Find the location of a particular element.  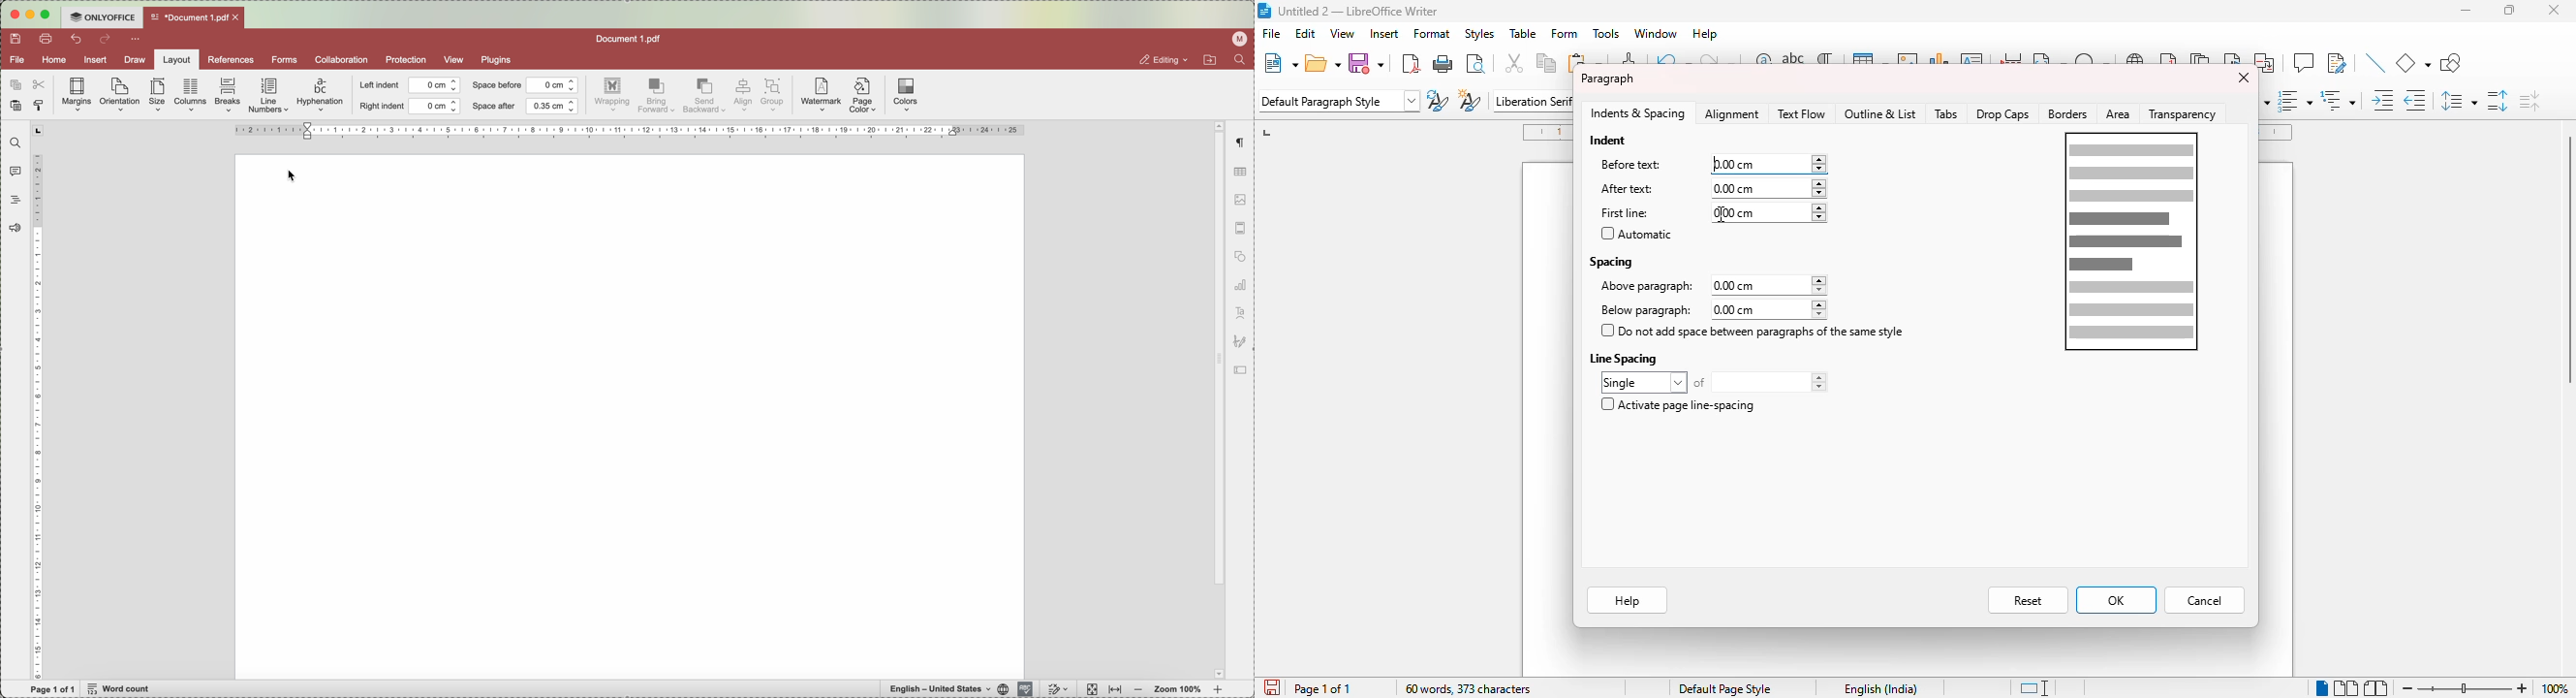

paste is located at coordinates (15, 107).